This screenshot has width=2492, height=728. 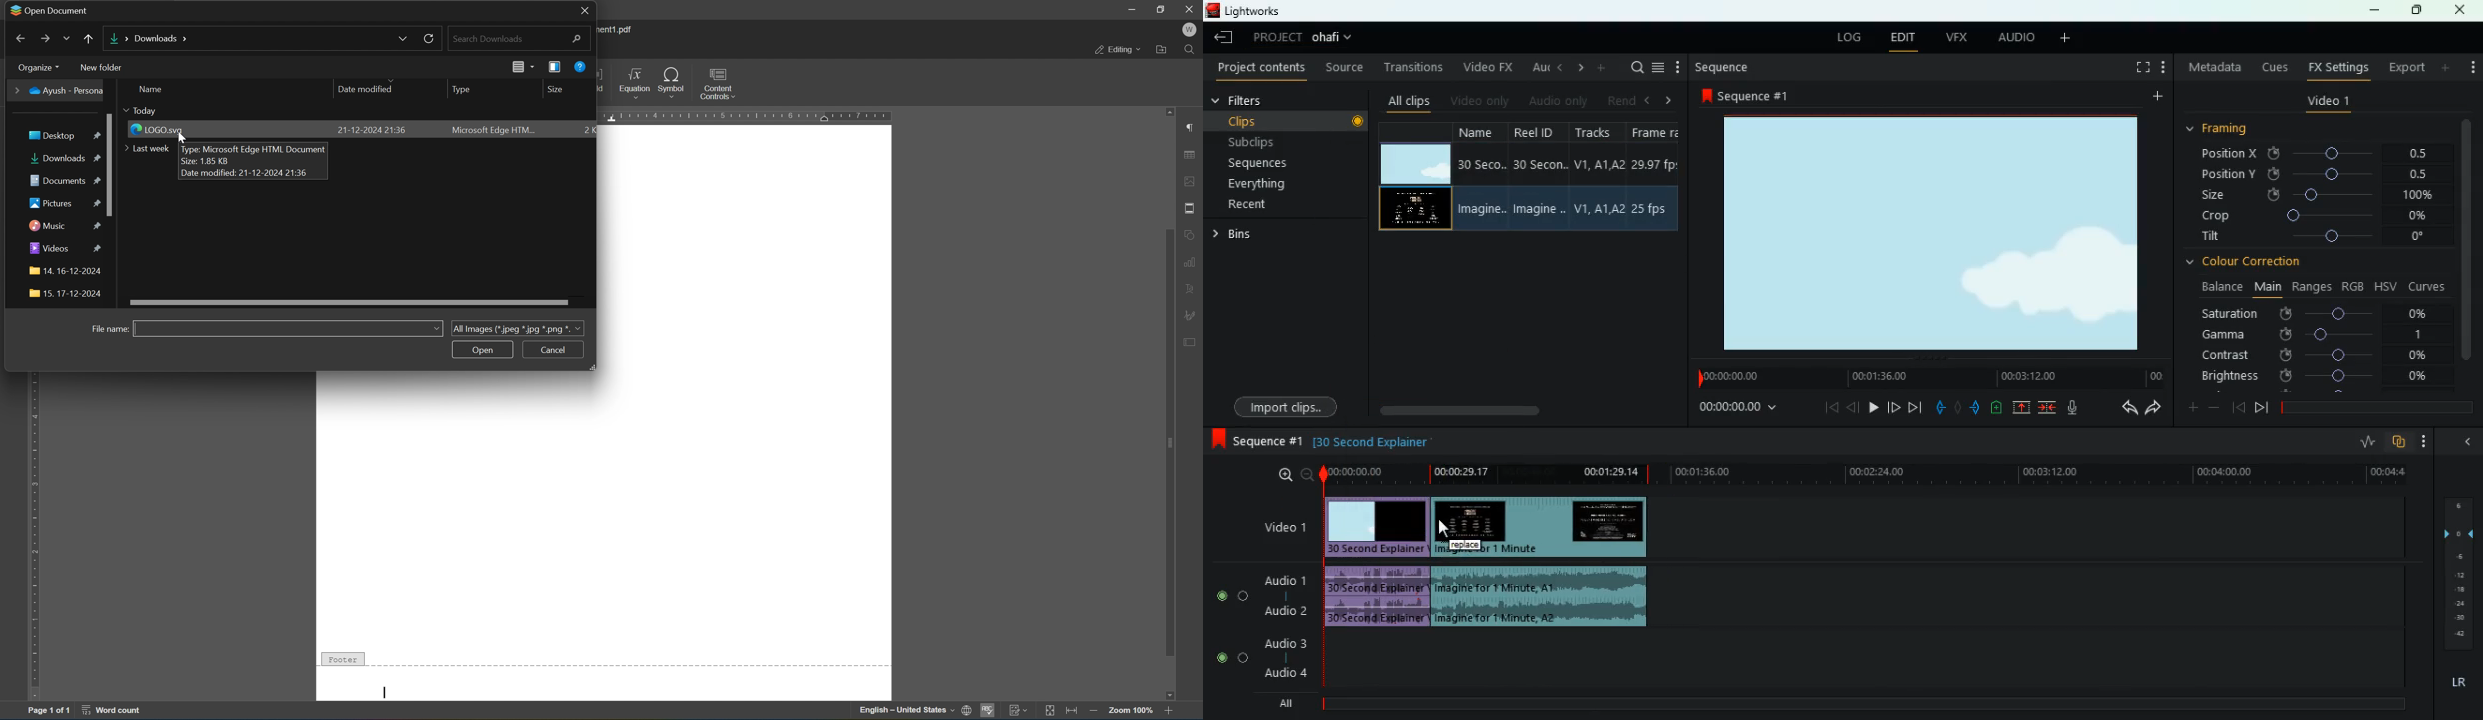 What do you see at coordinates (2366, 444) in the screenshot?
I see `rate` at bounding box center [2366, 444].